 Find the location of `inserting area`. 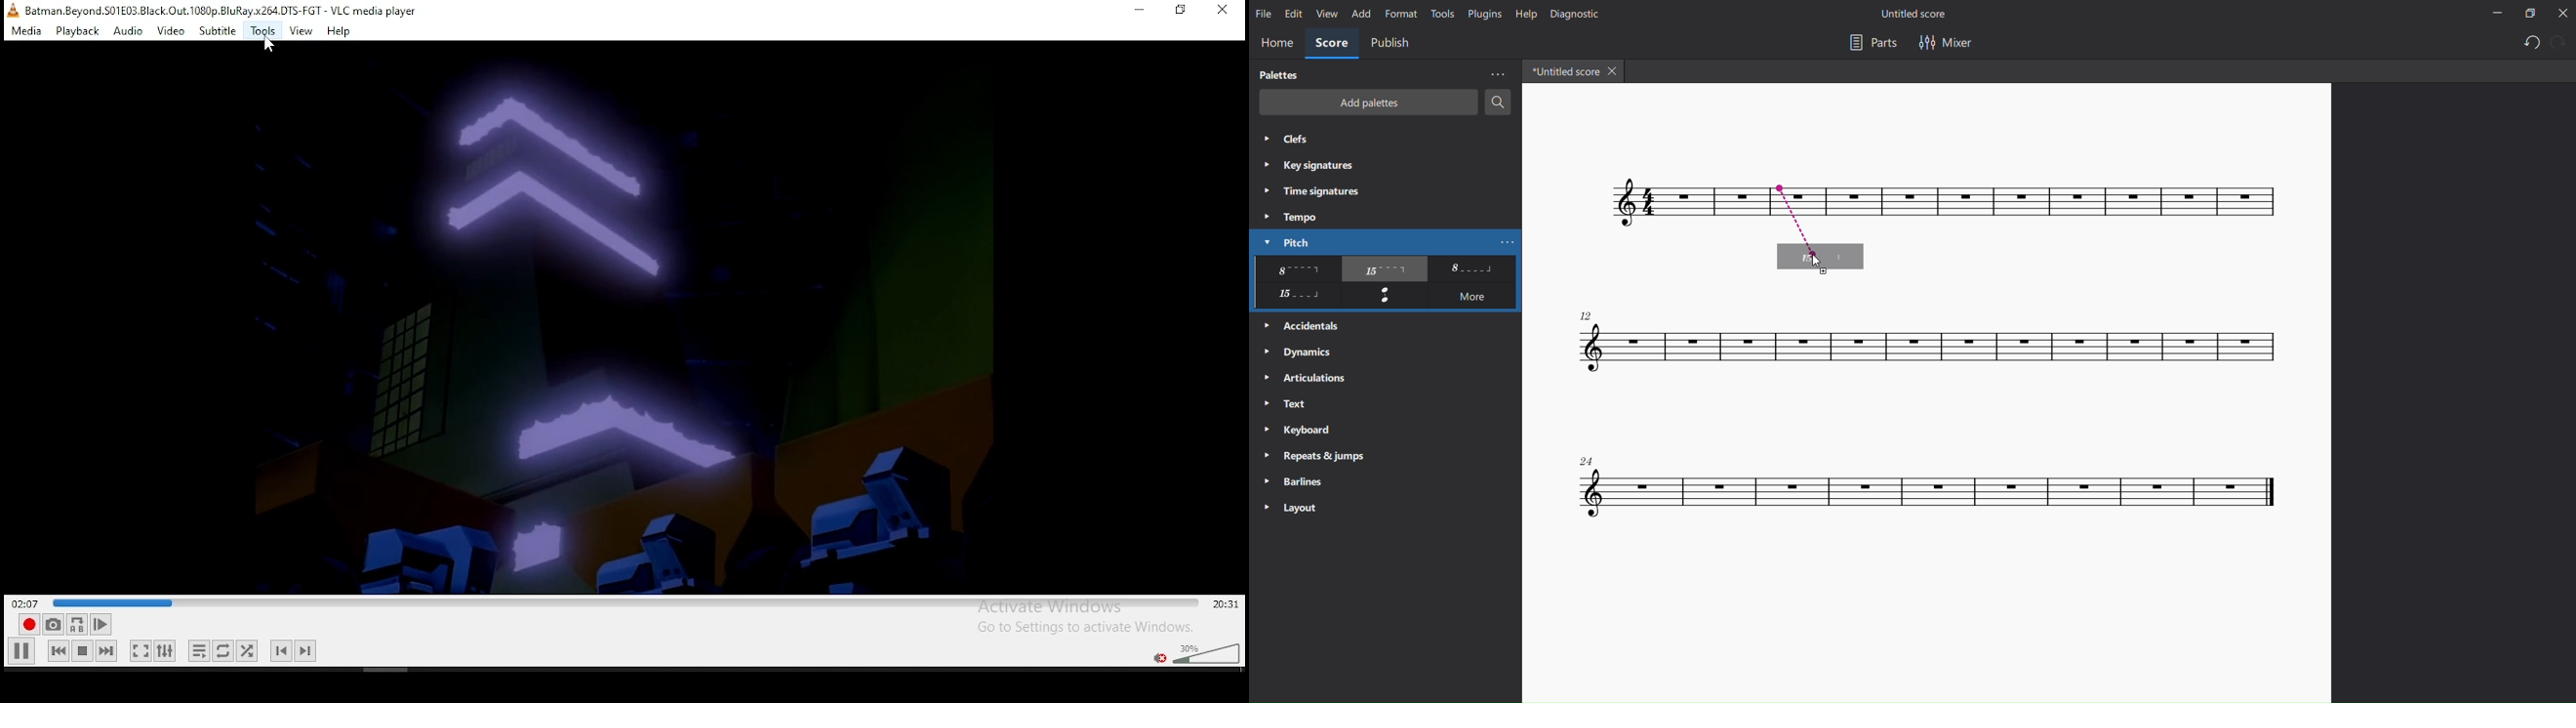

inserting area is located at coordinates (1830, 217).